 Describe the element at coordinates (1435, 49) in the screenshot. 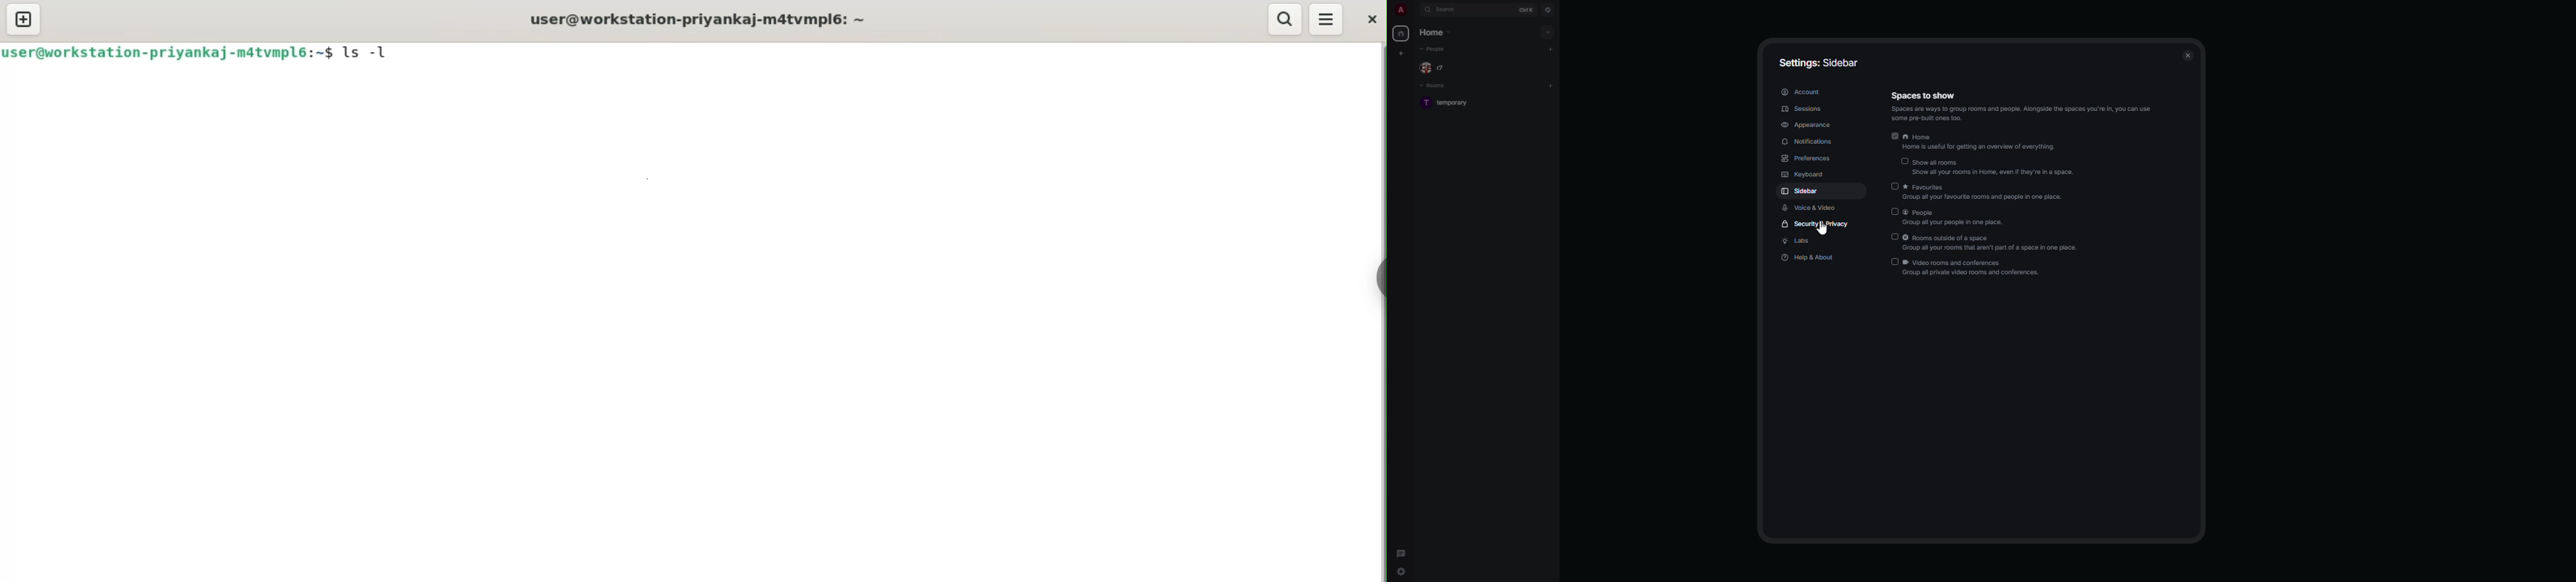

I see `people` at that location.